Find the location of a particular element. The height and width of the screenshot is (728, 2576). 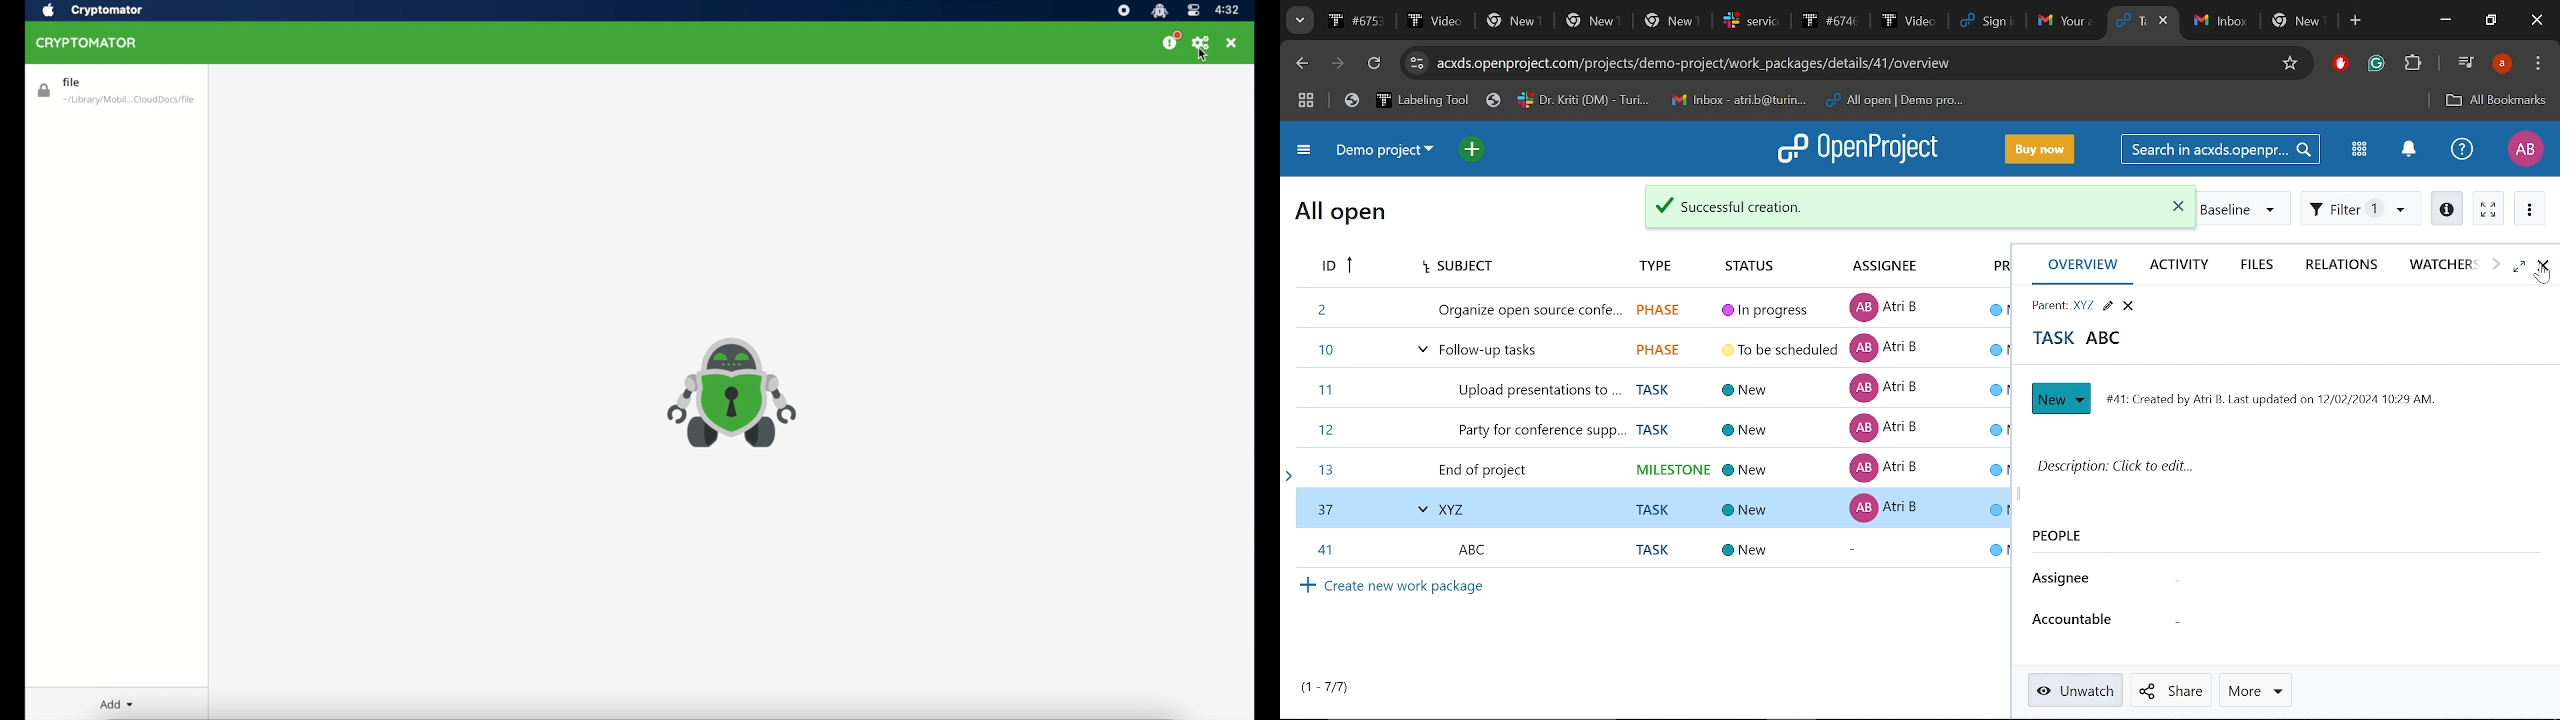

Task ABC is located at coordinates (2085, 341).